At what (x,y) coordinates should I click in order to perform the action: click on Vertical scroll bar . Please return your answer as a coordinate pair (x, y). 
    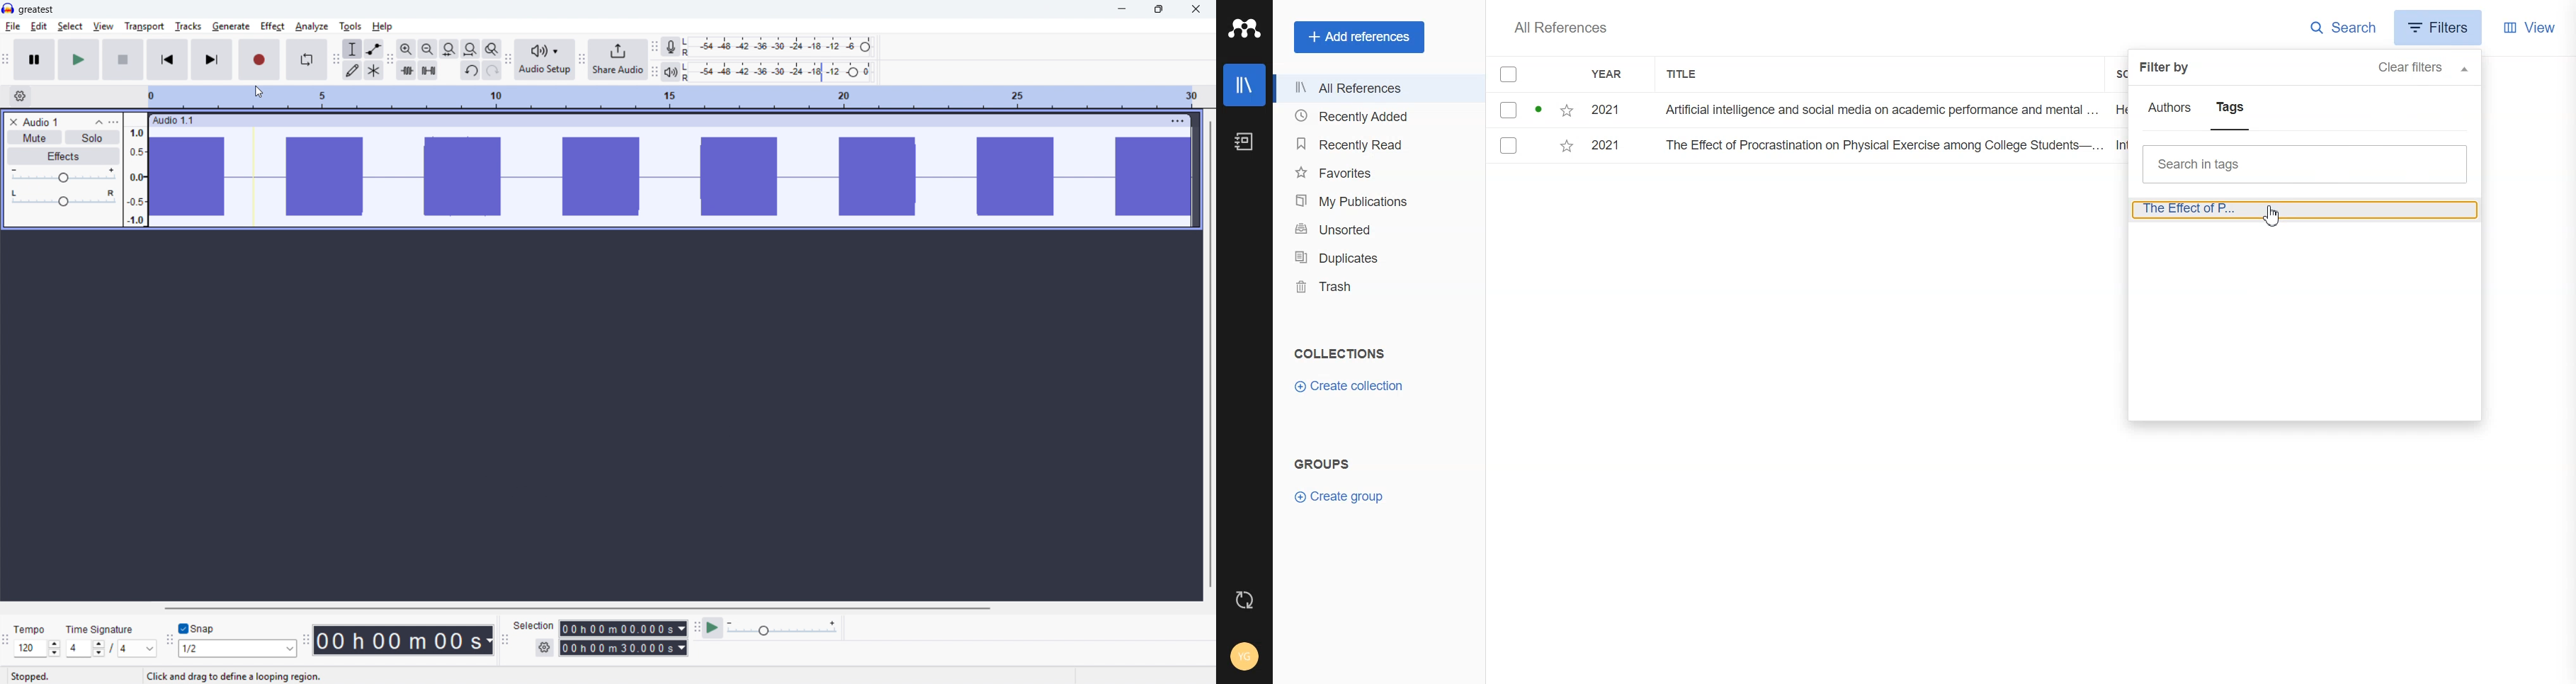
    Looking at the image, I should click on (1210, 354).